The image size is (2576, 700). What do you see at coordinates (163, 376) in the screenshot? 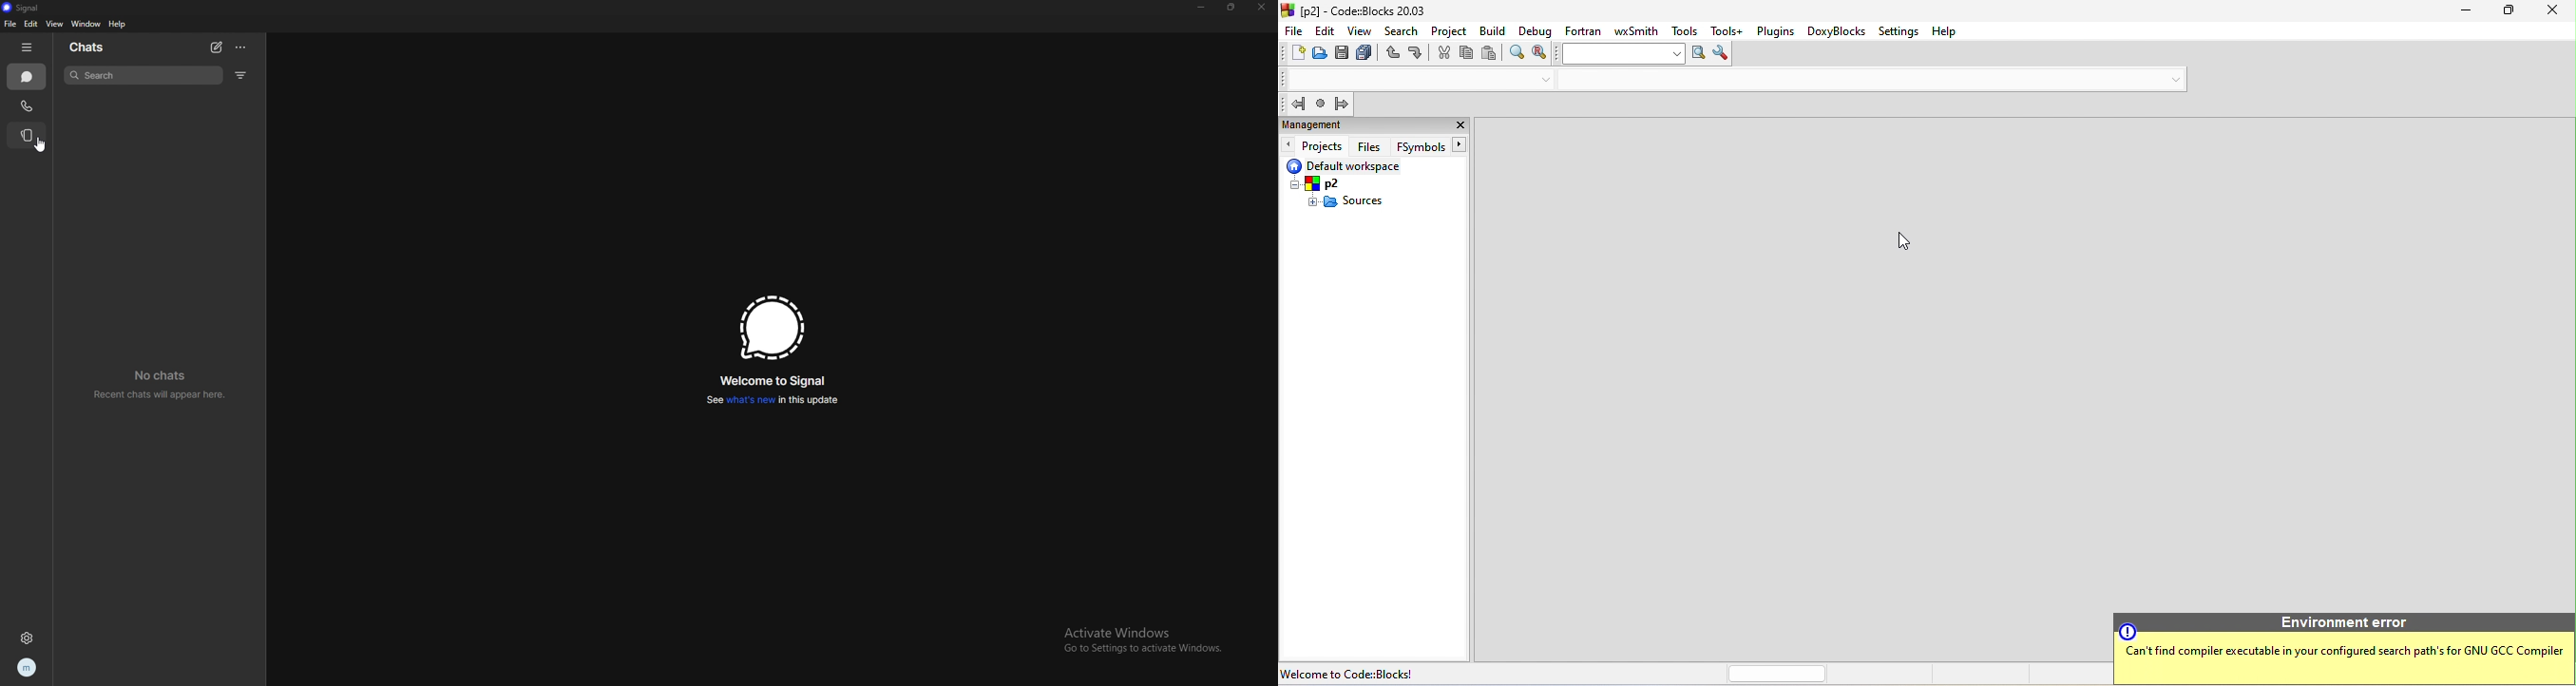
I see `no chats` at bounding box center [163, 376].